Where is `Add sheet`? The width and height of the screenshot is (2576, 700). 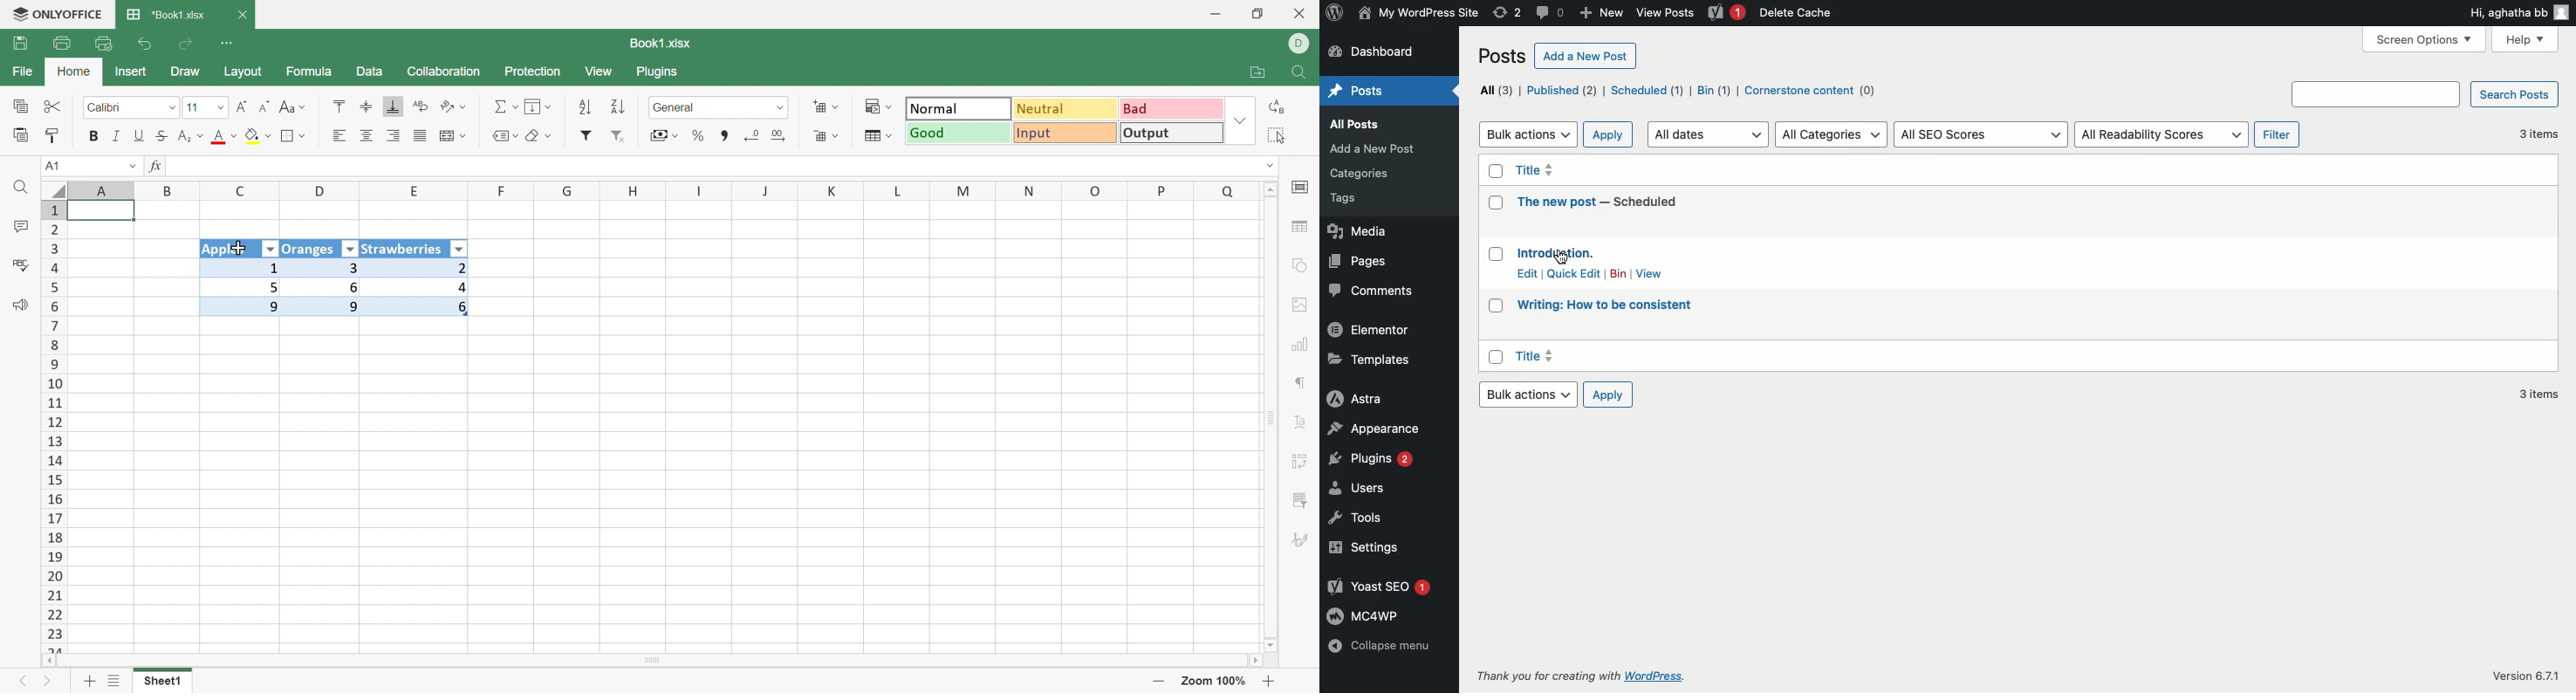
Add sheet is located at coordinates (89, 681).